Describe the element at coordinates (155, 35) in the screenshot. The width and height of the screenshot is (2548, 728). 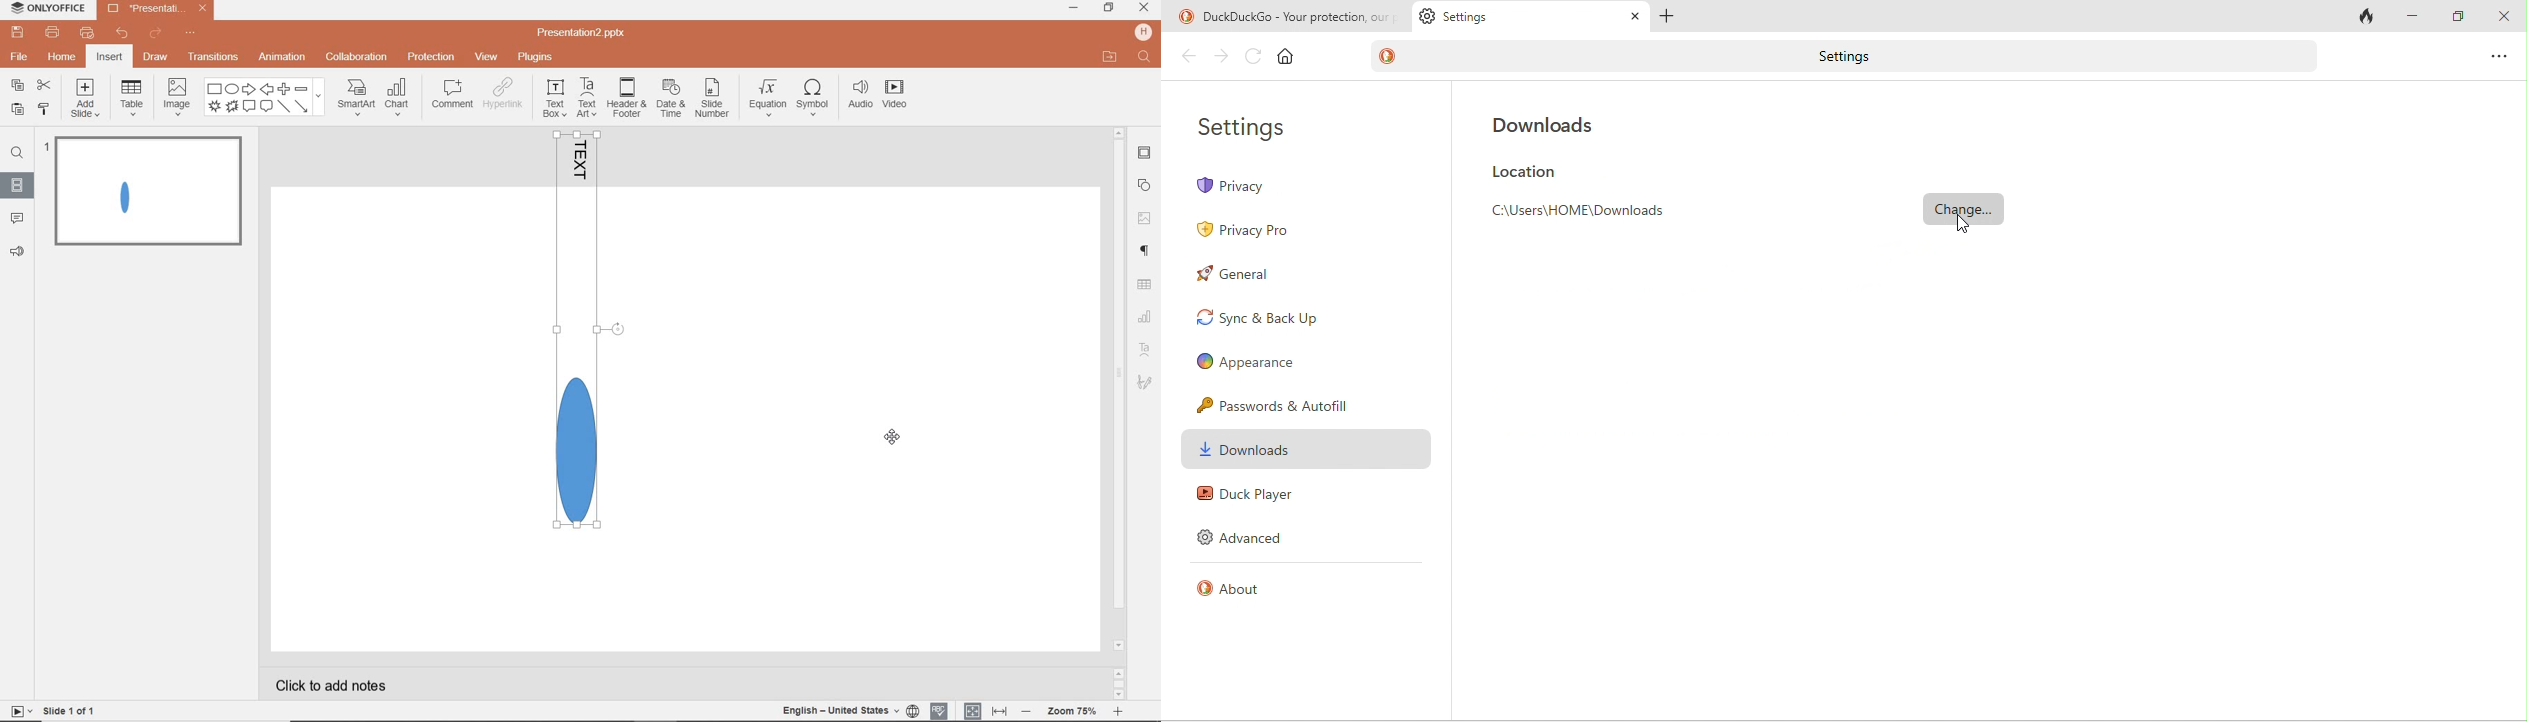
I see `redo` at that location.